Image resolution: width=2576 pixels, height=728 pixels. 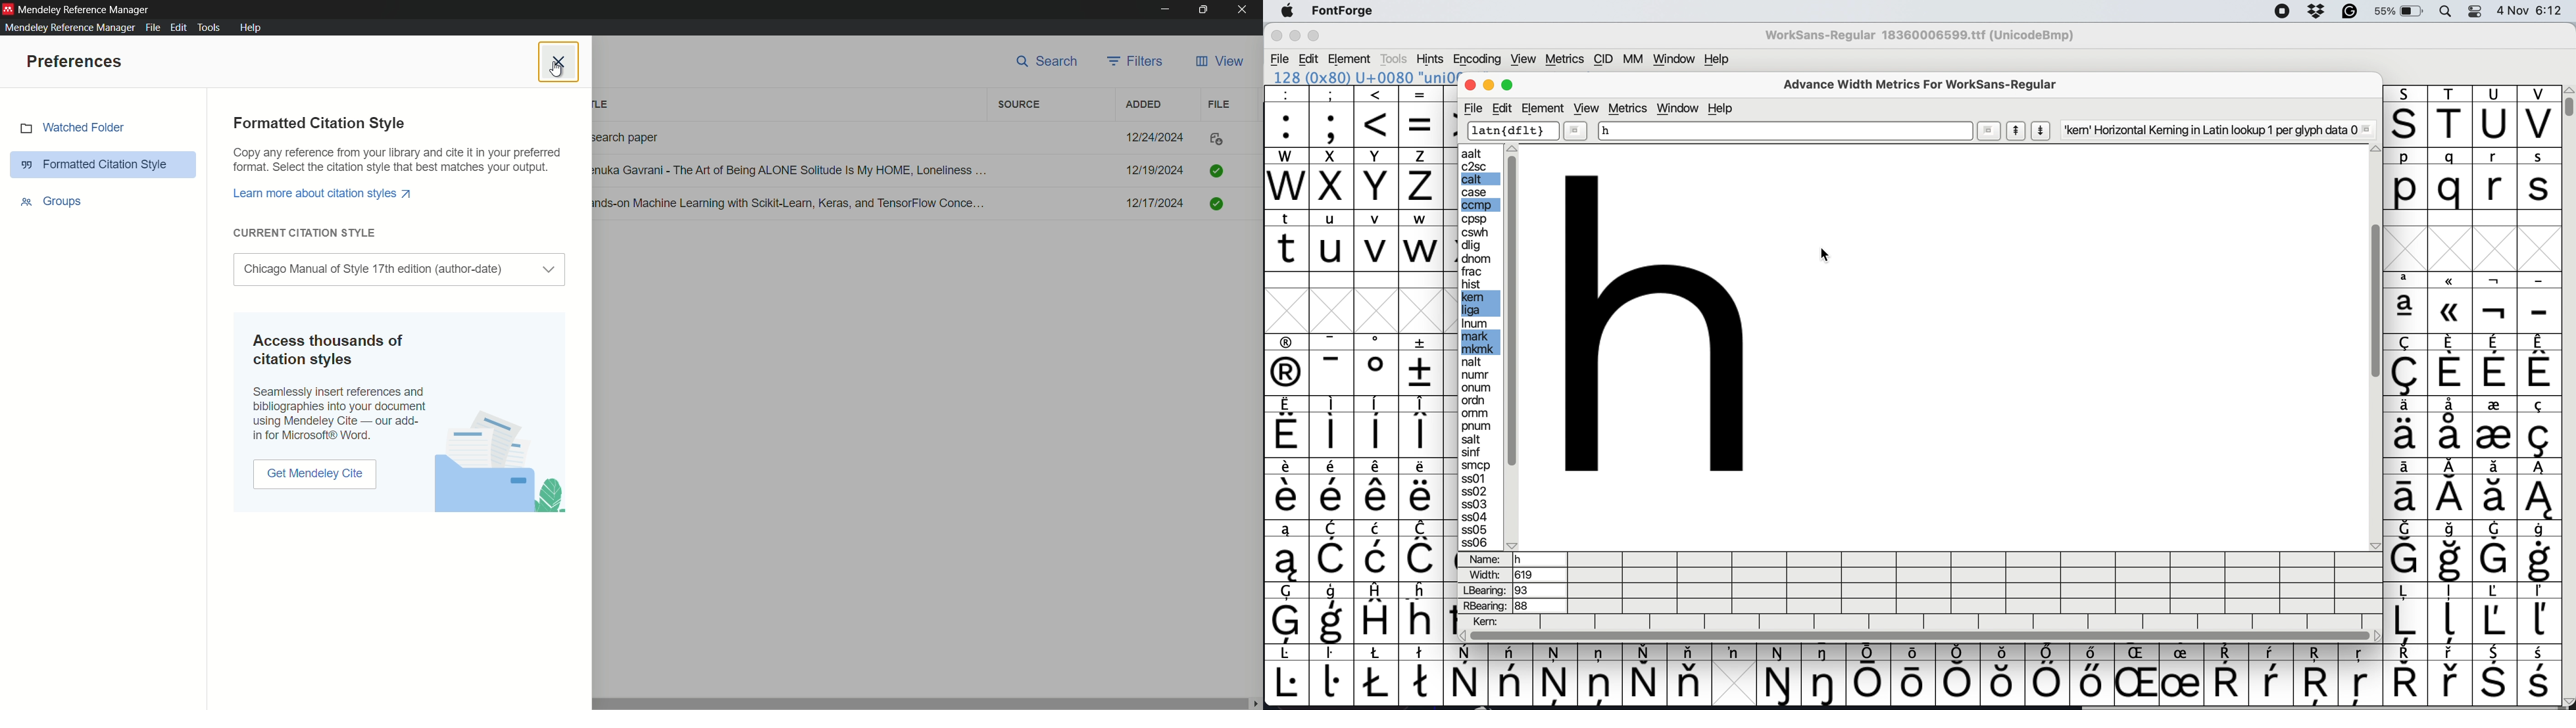 What do you see at coordinates (2210, 131) in the screenshot?
I see `'kem' Horizontal Keming in Latin lookup 1 per glyph data 0` at bounding box center [2210, 131].